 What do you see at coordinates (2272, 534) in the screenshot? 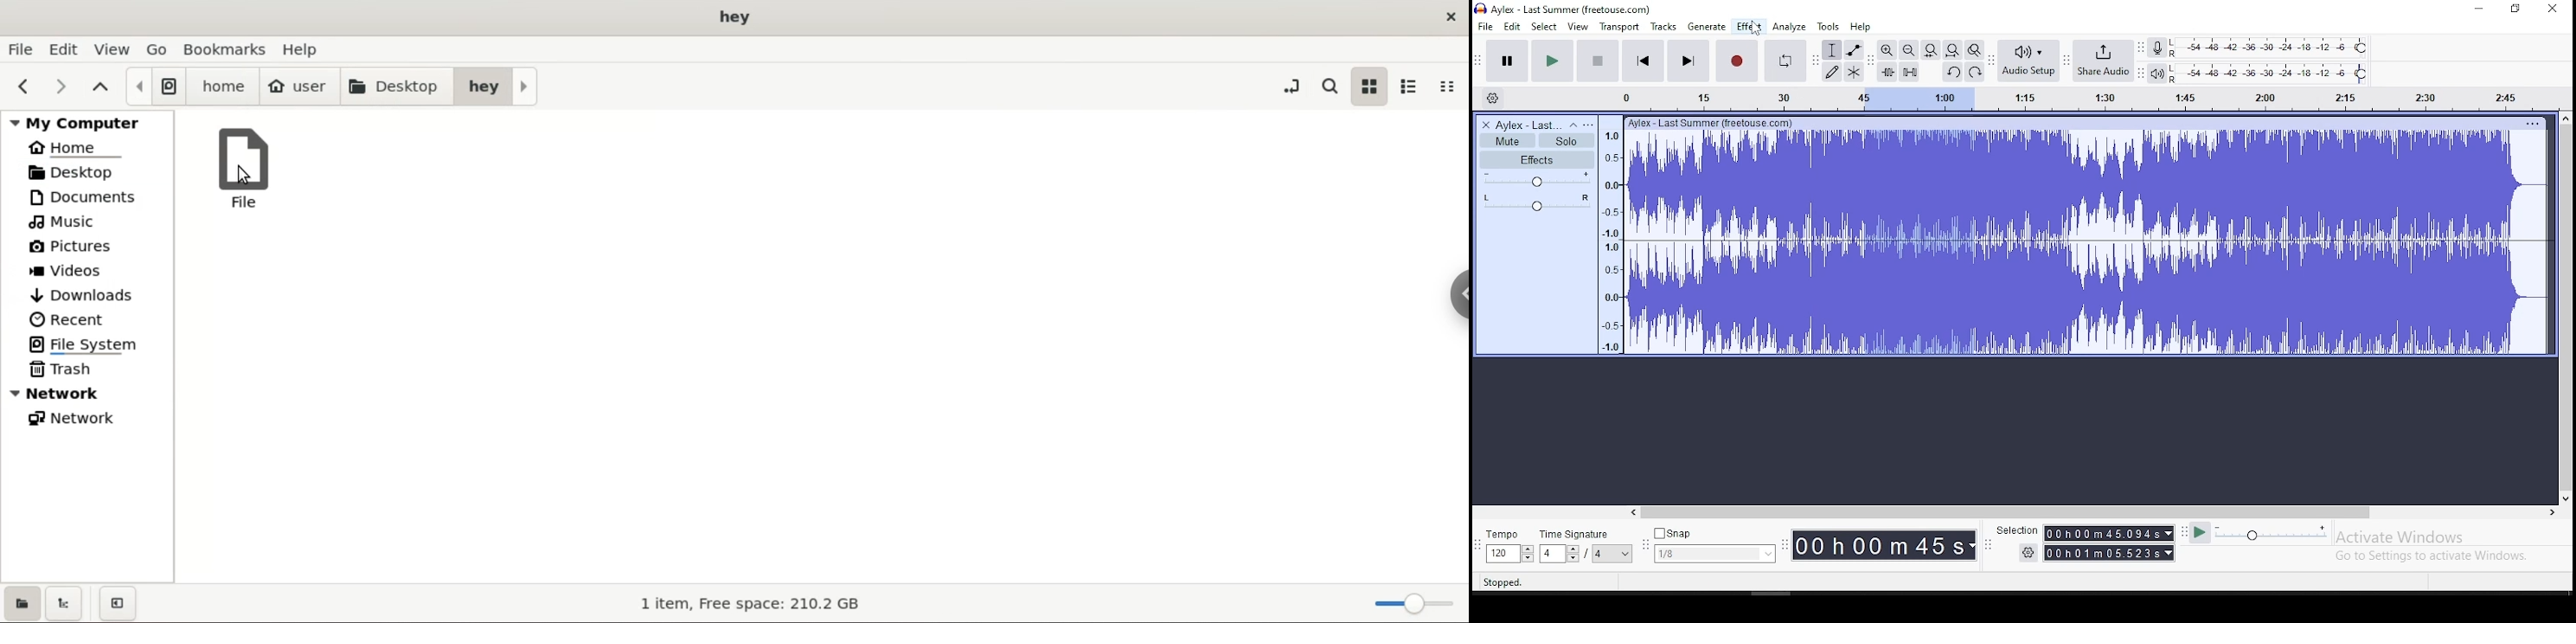
I see `playback speed` at bounding box center [2272, 534].